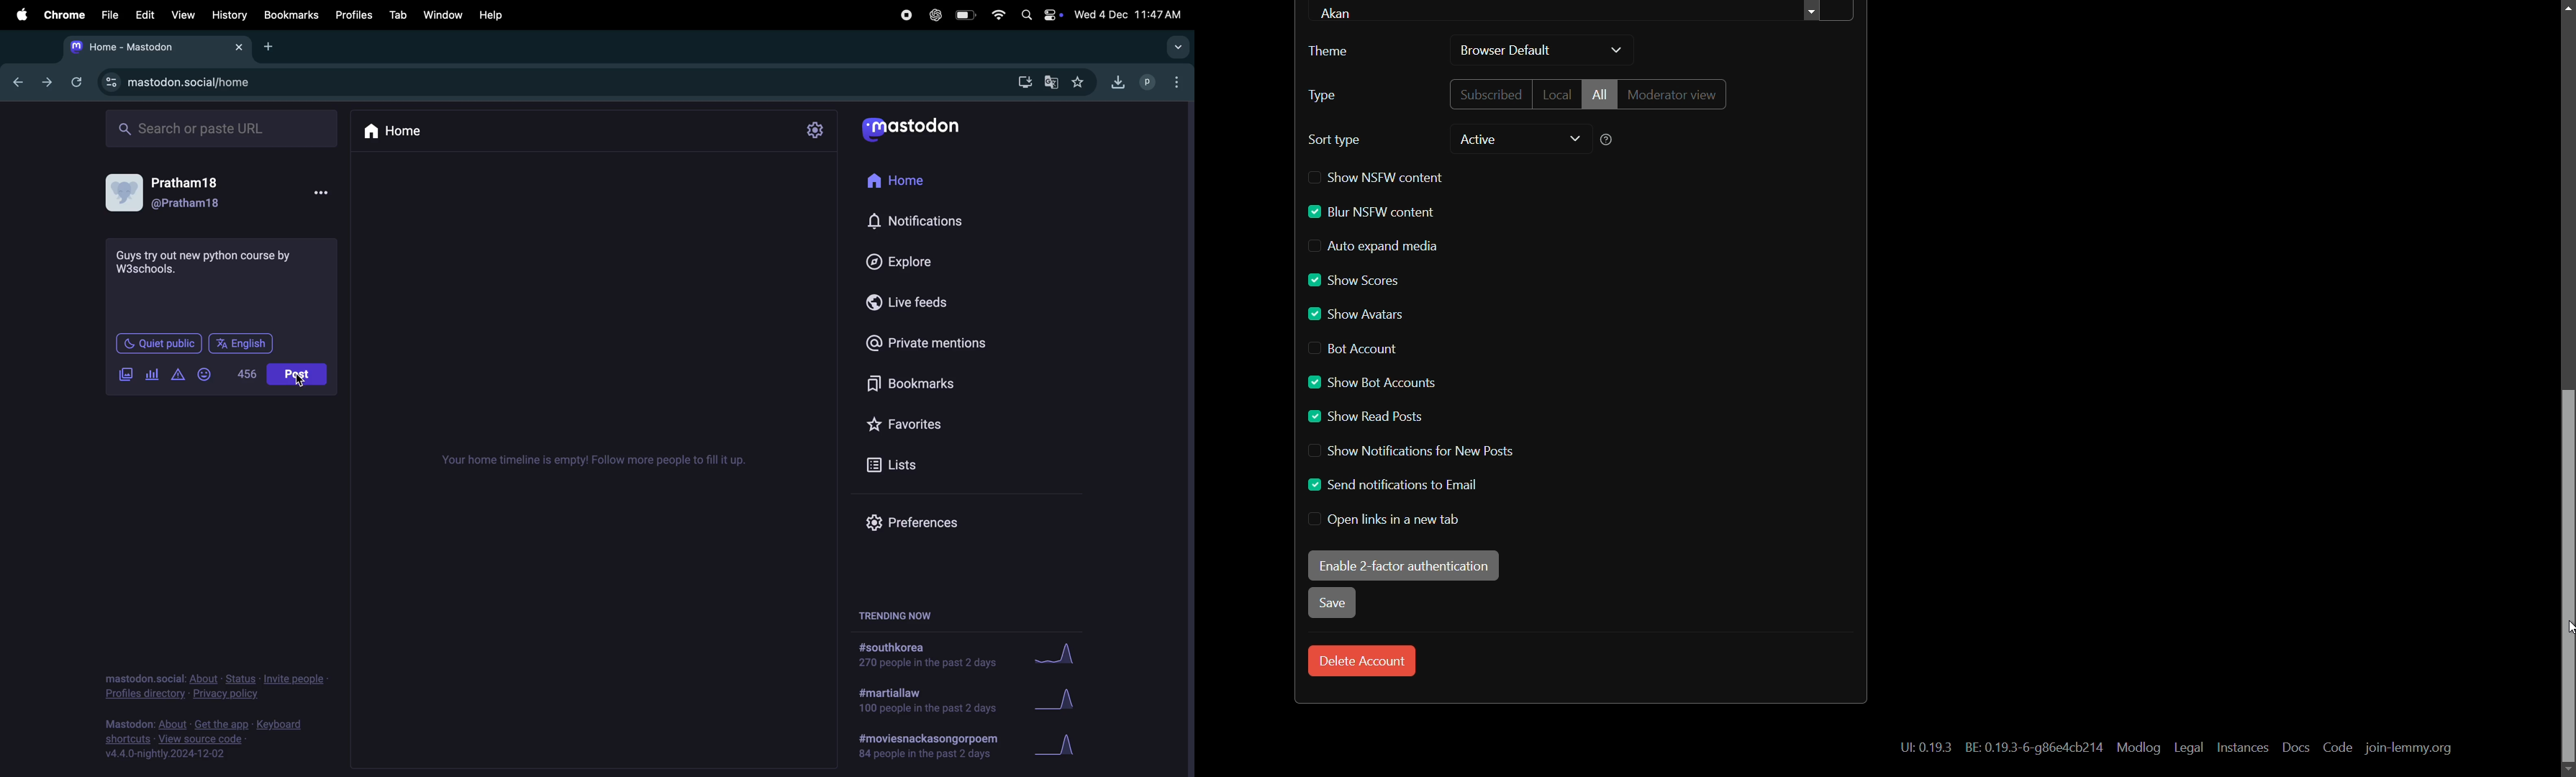  I want to click on source code, so click(212, 738).